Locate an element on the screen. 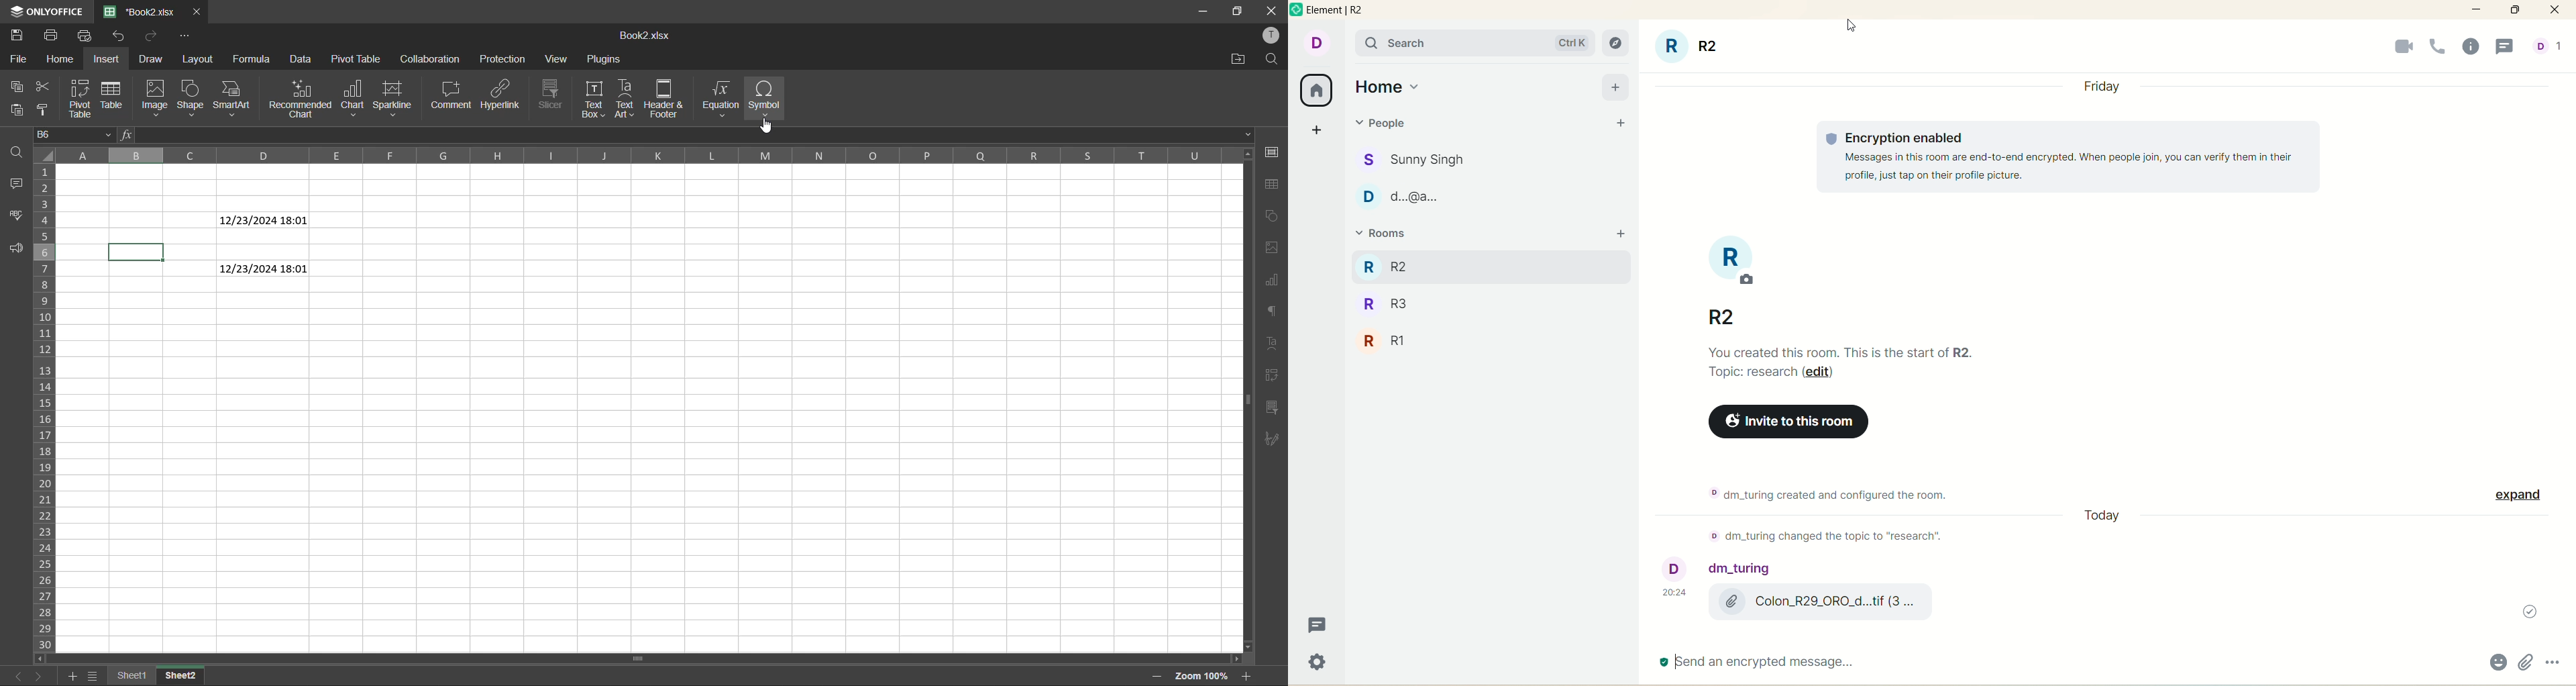  threads is located at coordinates (1315, 628).